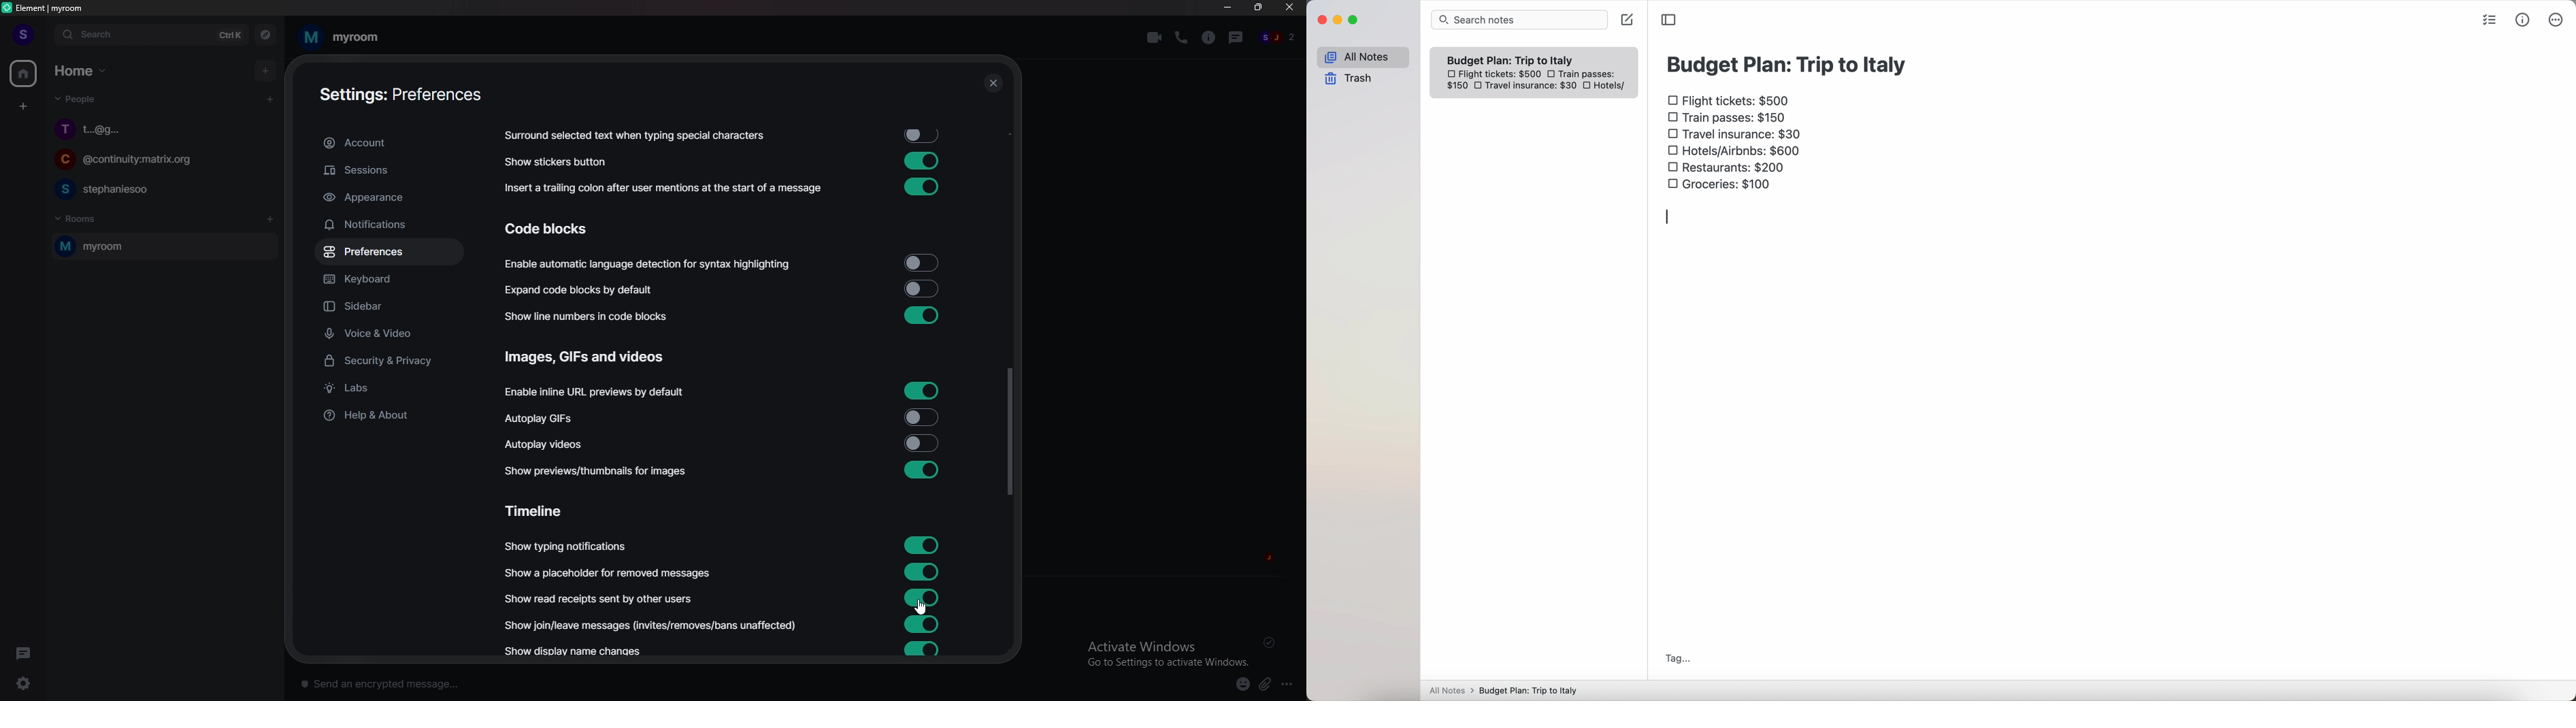 This screenshot has height=728, width=2576. I want to click on enter, so click(1669, 218).